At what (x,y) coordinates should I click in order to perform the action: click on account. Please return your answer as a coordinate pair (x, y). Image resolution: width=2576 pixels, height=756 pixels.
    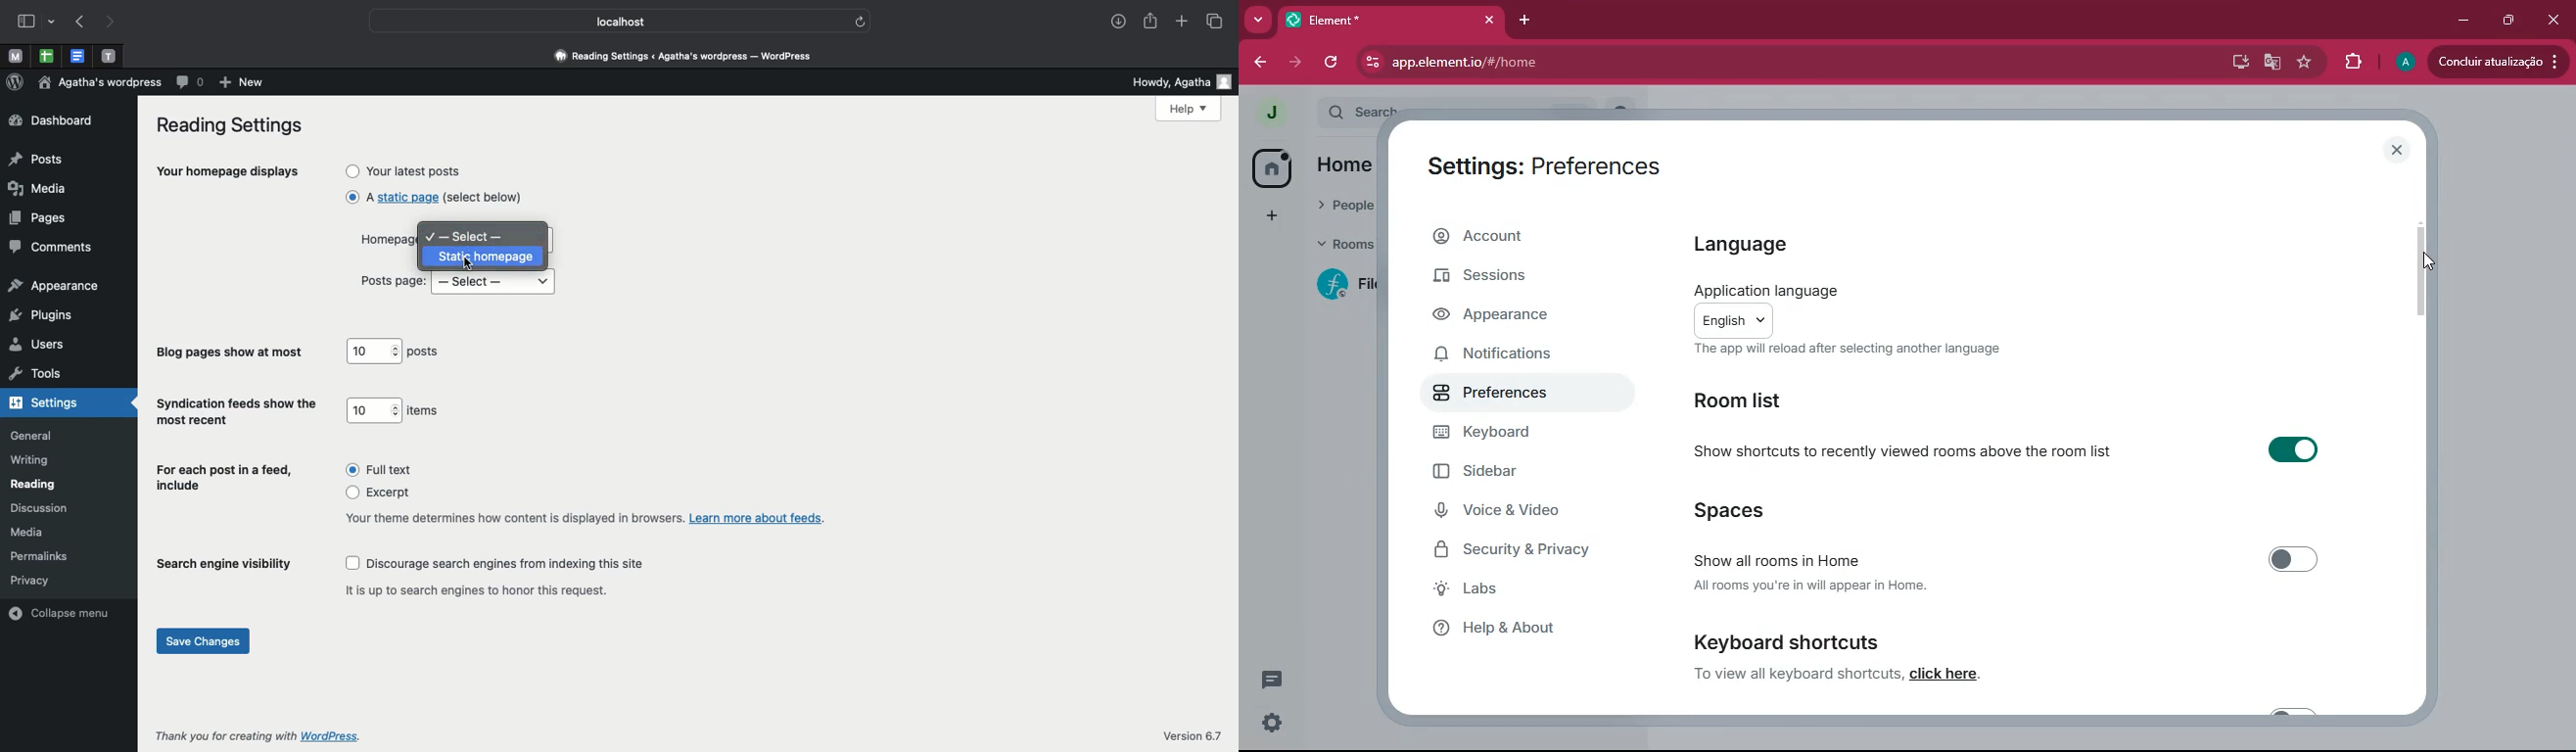
    Looking at the image, I should click on (1518, 237).